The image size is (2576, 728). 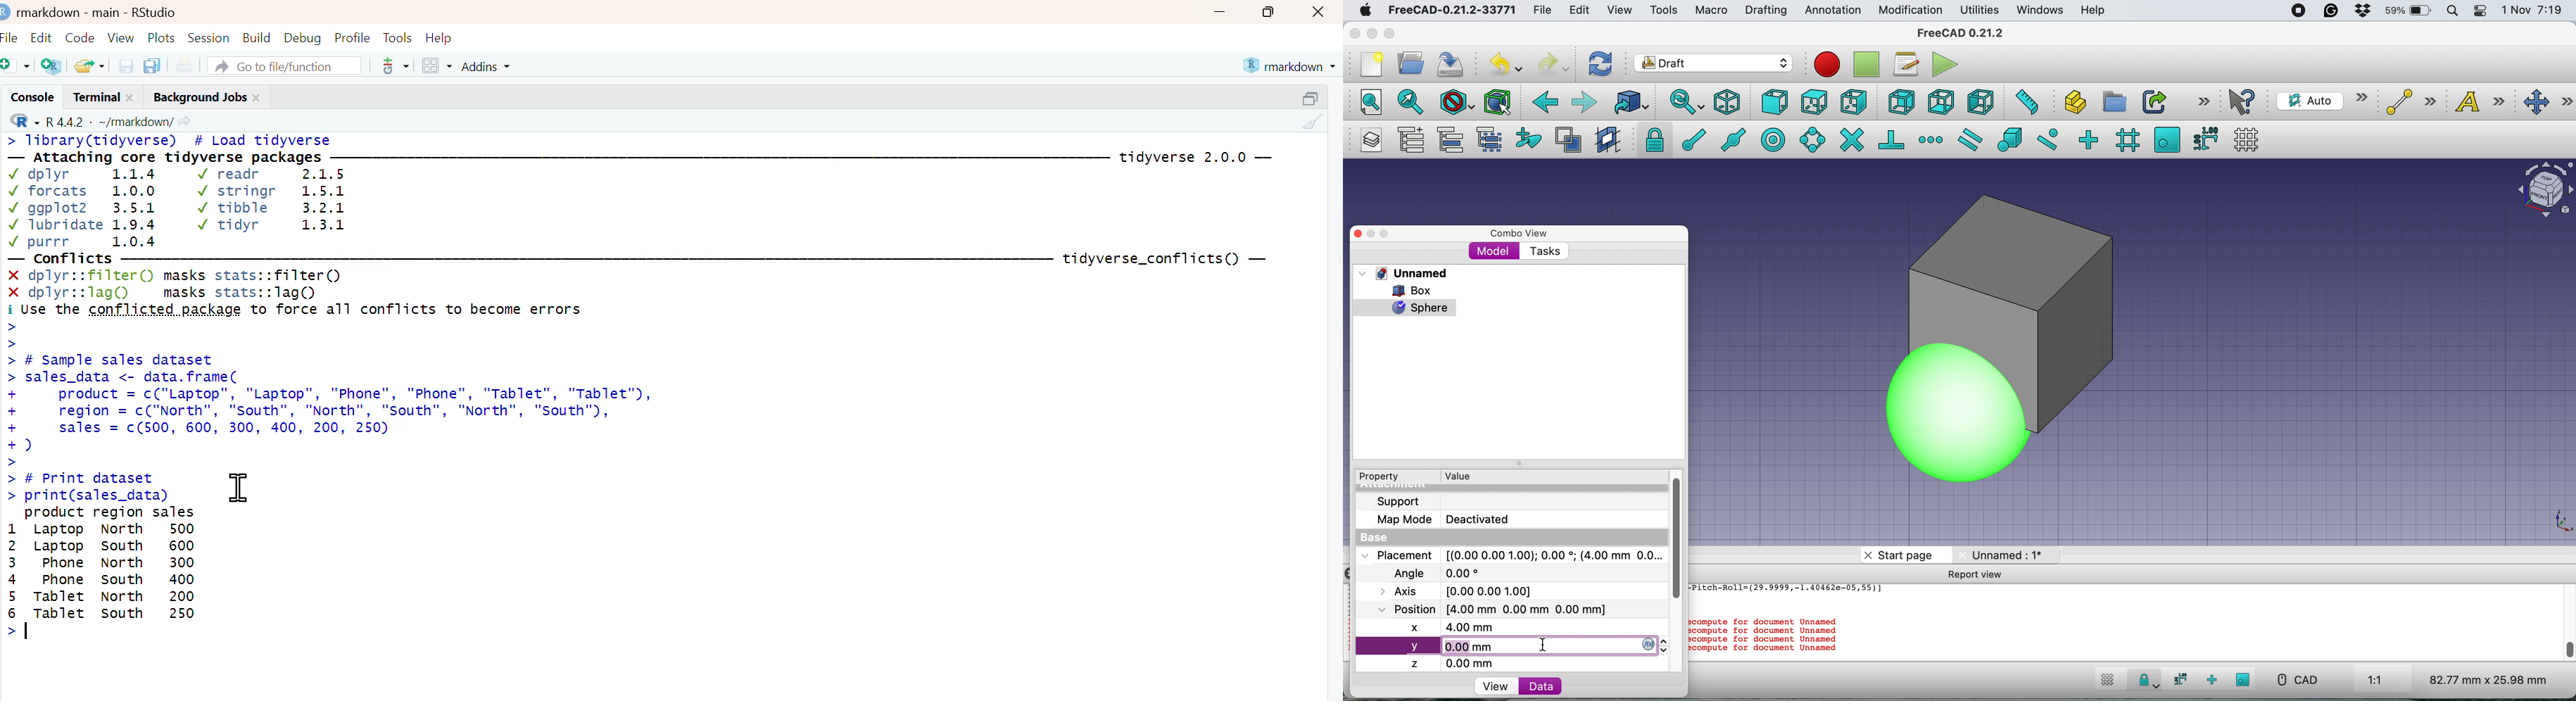 What do you see at coordinates (1415, 63) in the screenshot?
I see `open` at bounding box center [1415, 63].